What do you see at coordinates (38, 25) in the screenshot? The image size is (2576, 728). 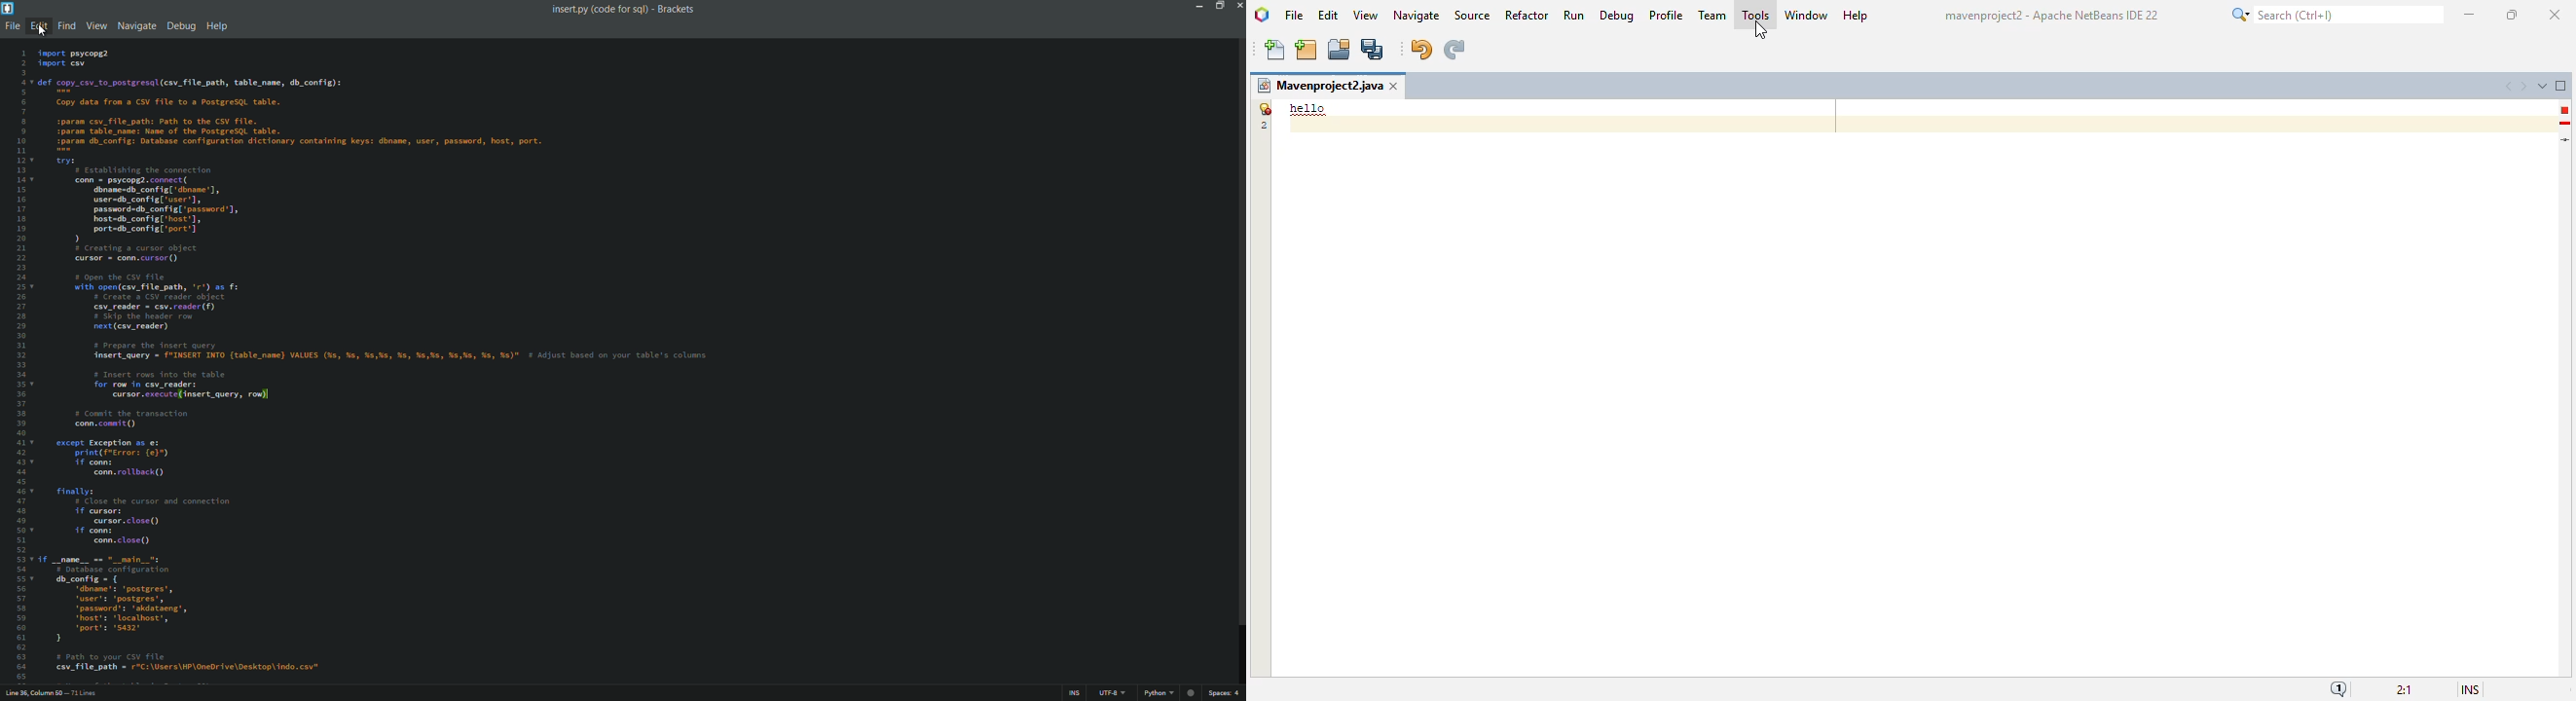 I see `edit menu` at bounding box center [38, 25].